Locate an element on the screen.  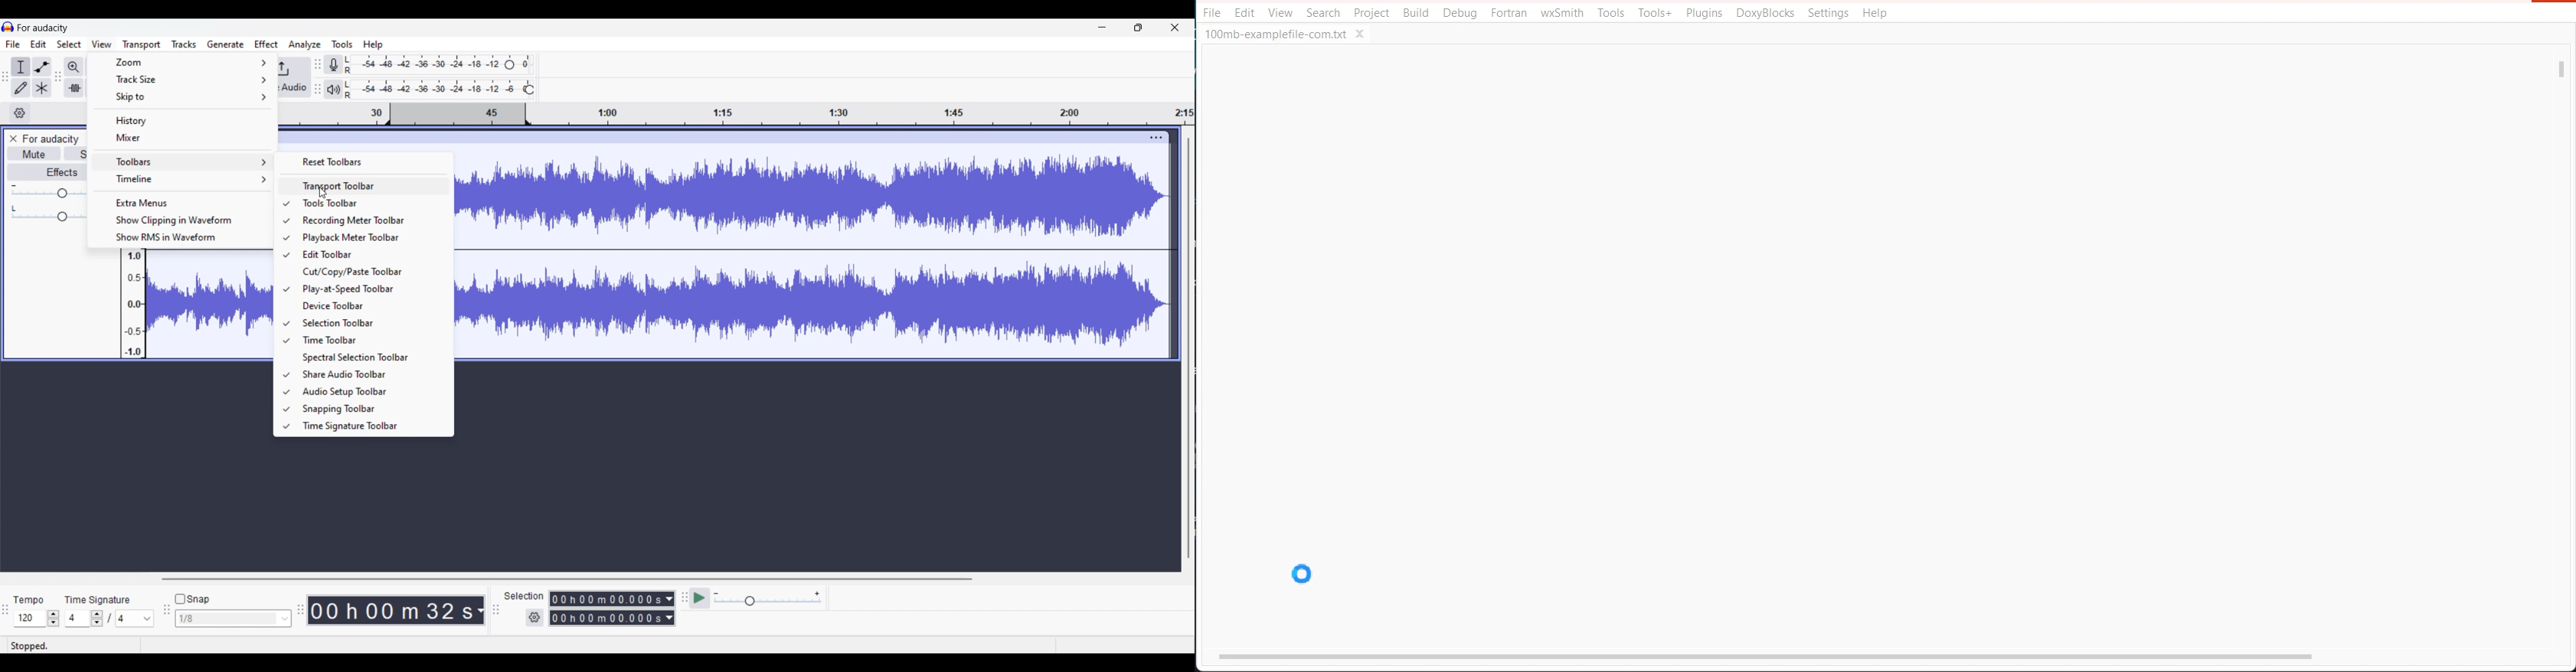
Indicates time signature settings is located at coordinates (98, 600).